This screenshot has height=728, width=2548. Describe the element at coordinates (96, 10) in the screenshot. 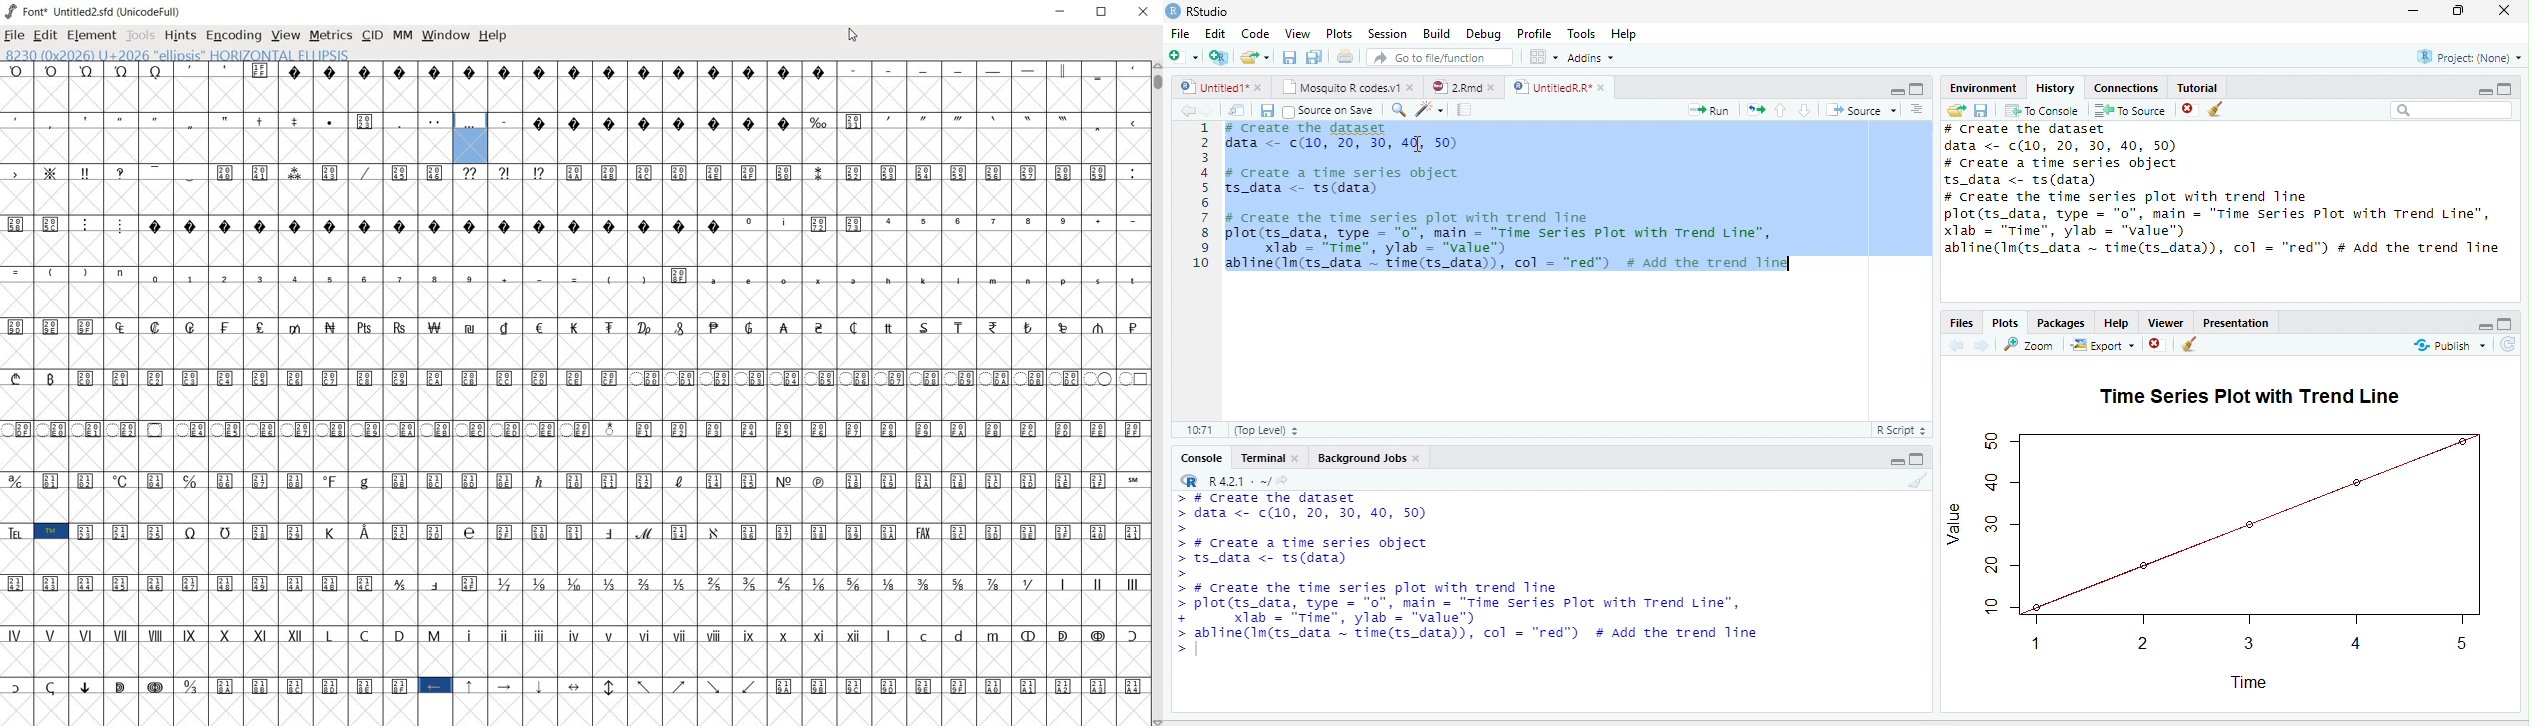

I see `FONT*UNTITLED2.SFD (UNICODEFULL)` at that location.